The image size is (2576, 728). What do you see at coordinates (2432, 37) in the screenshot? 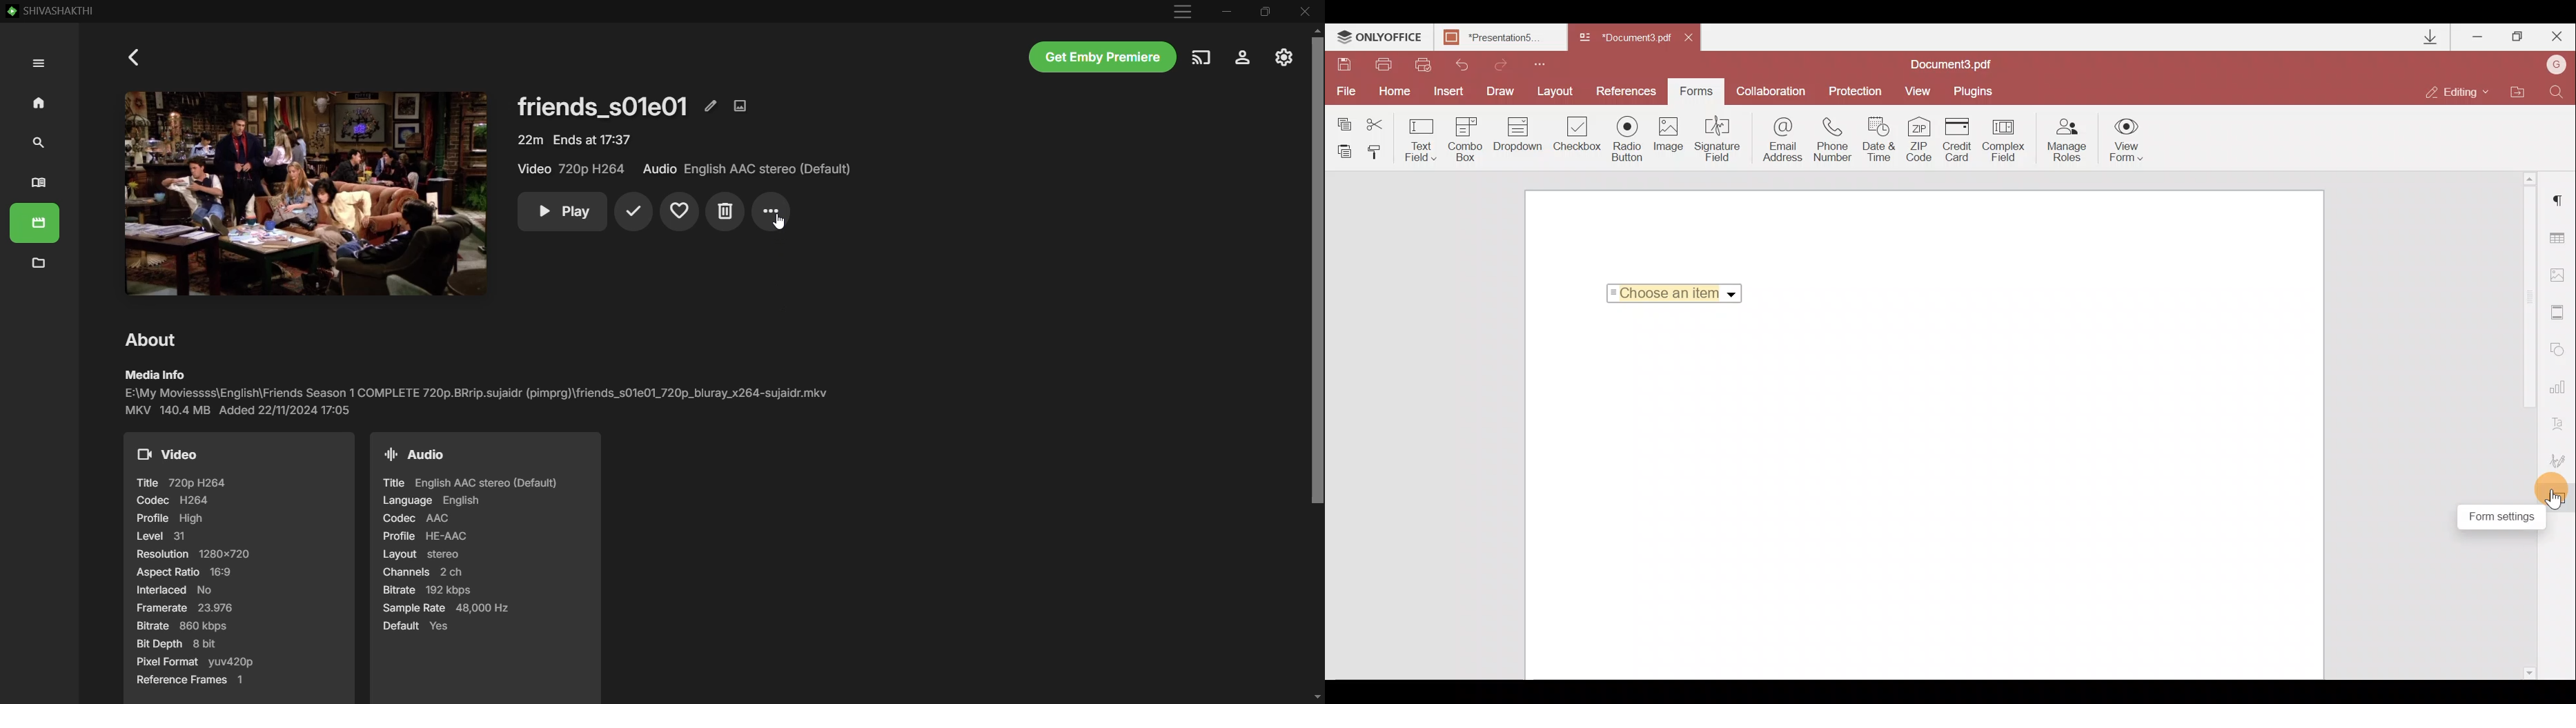
I see `Downloads` at bounding box center [2432, 37].